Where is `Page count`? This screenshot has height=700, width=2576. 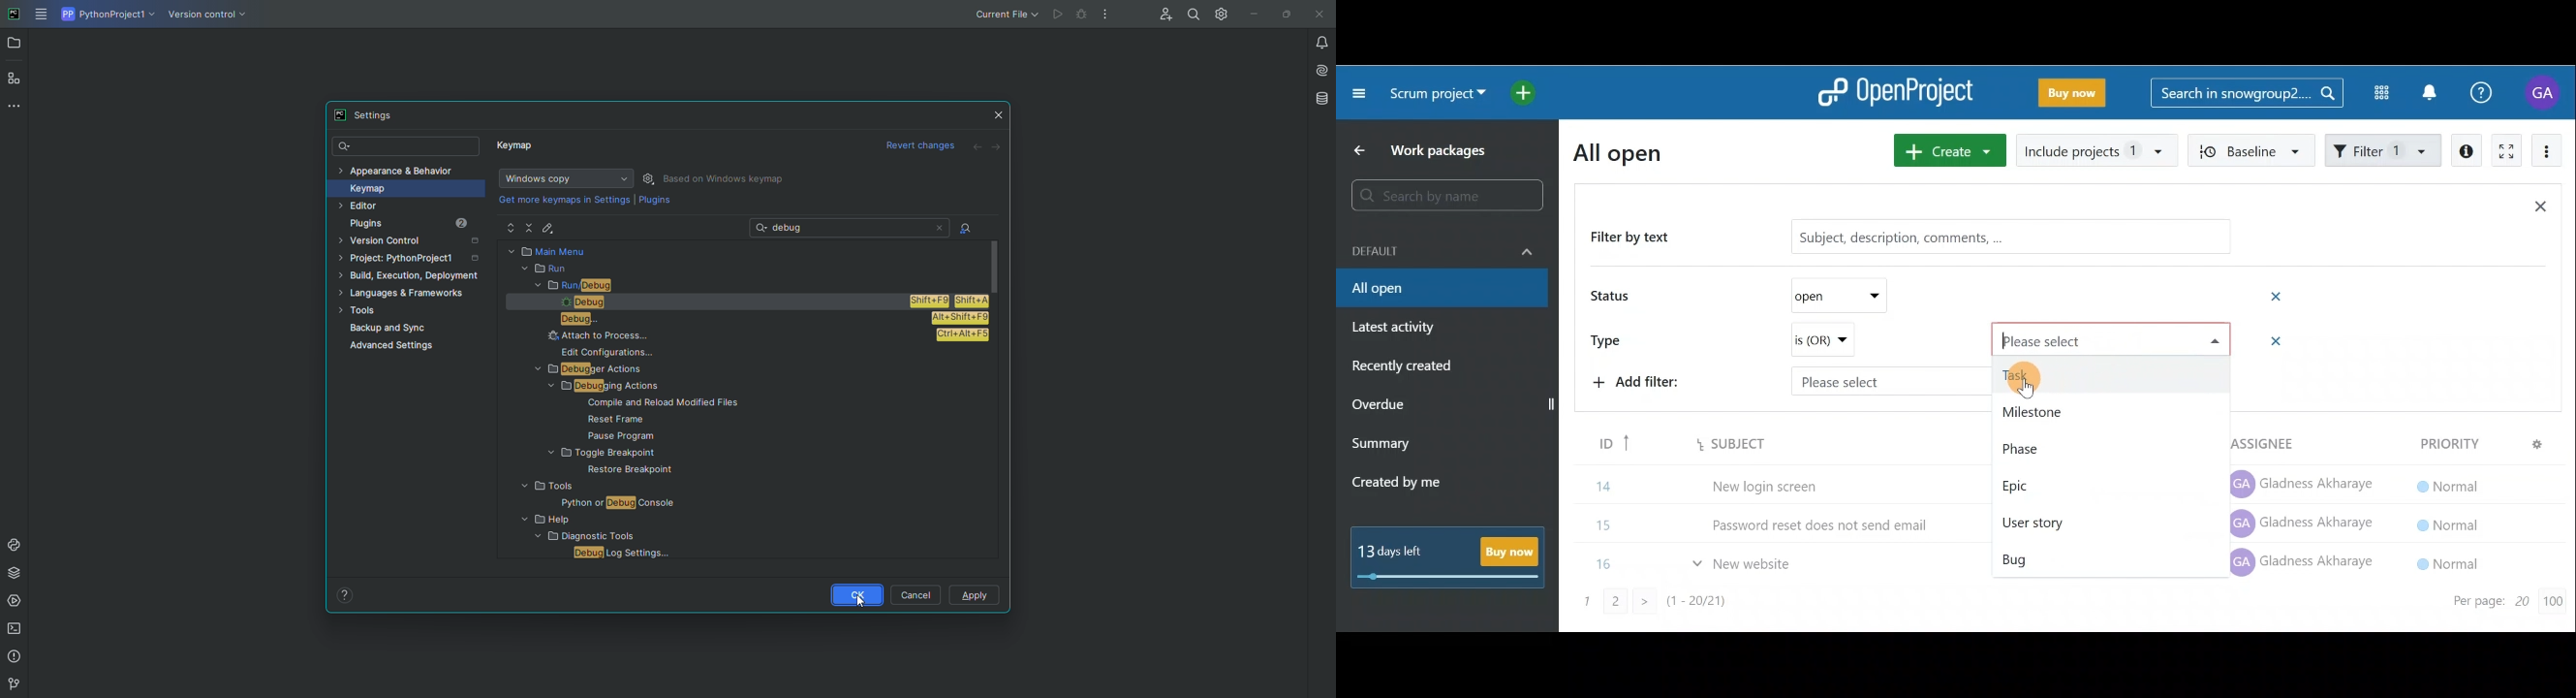
Page count is located at coordinates (2503, 603).